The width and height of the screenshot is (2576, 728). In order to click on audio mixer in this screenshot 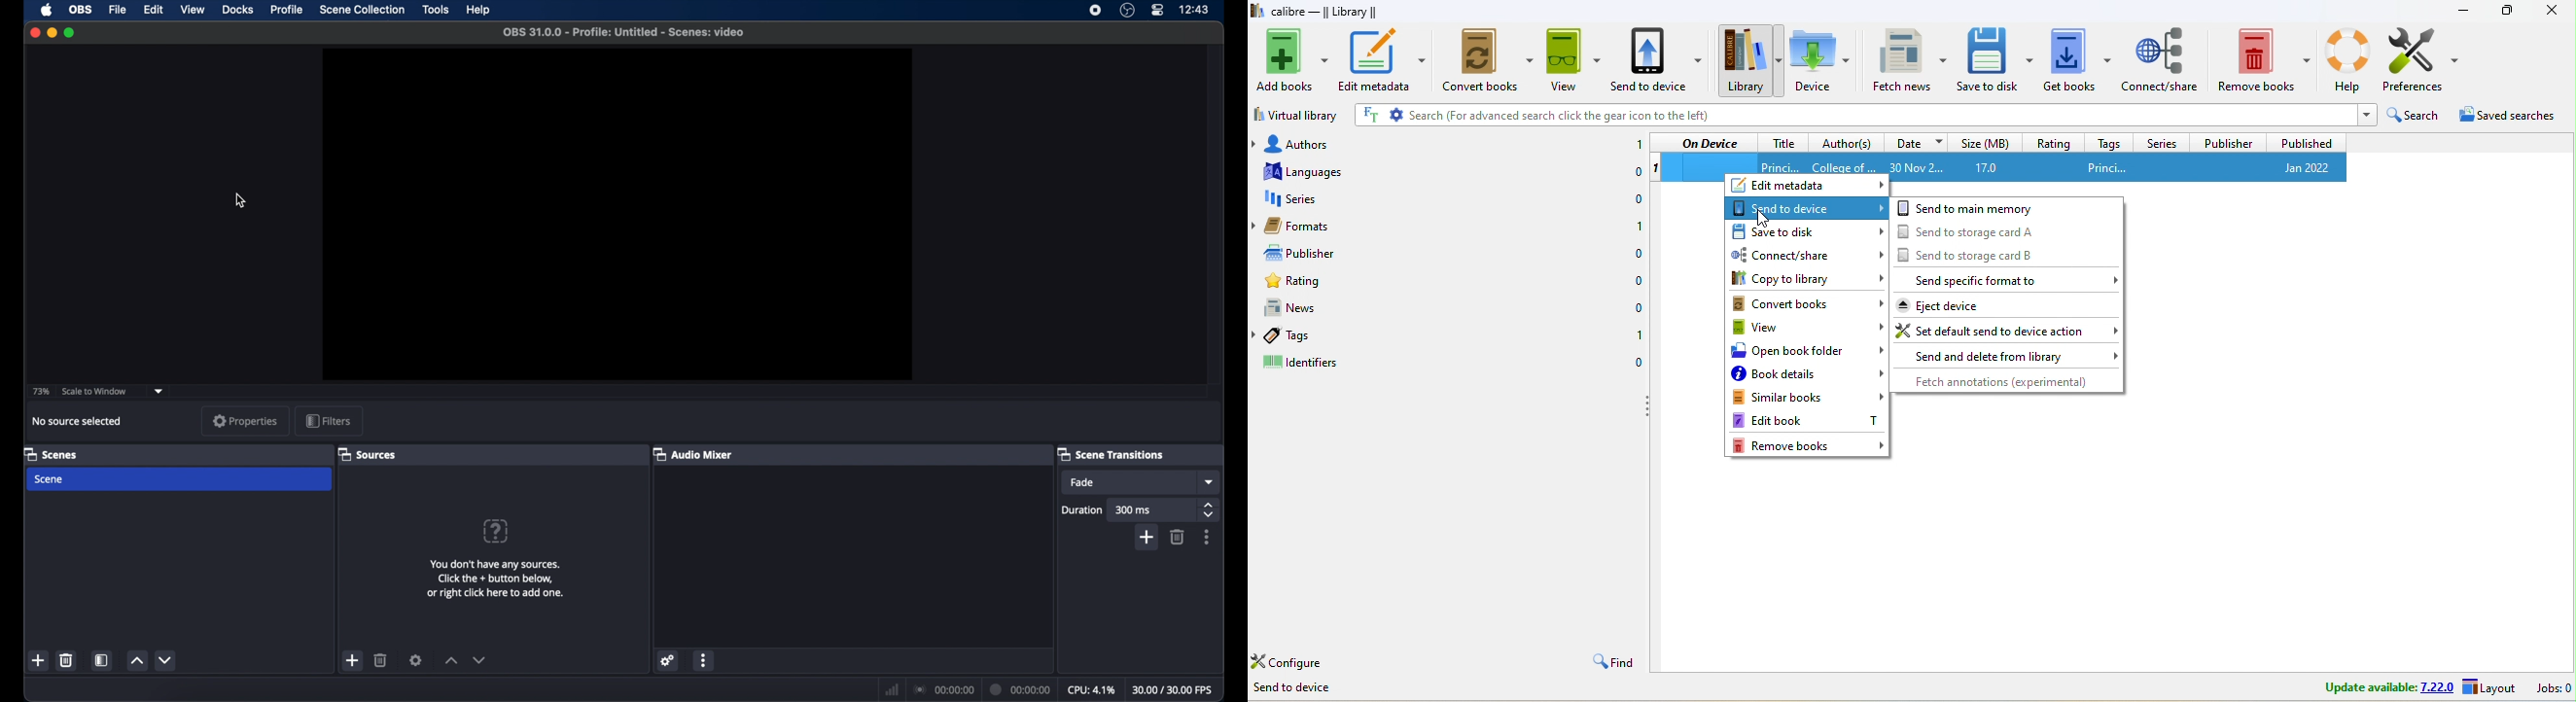, I will do `click(696, 454)`.